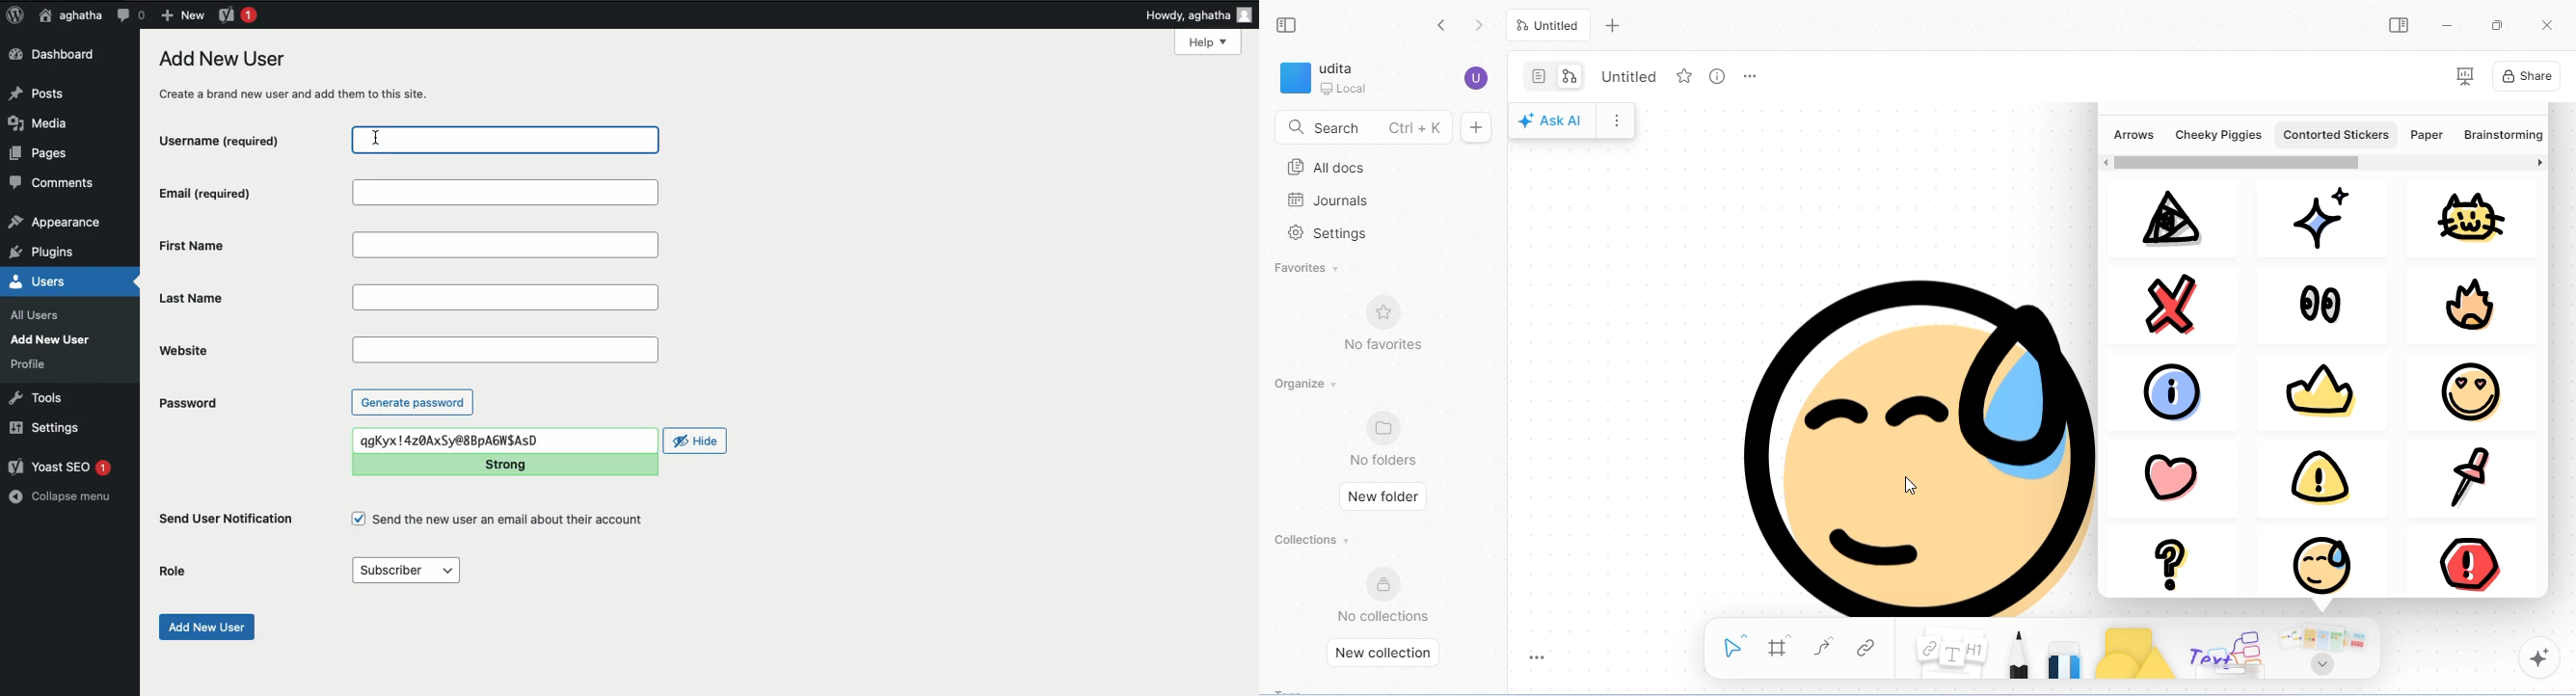  What do you see at coordinates (507, 299) in the screenshot?
I see `Last Name` at bounding box center [507, 299].